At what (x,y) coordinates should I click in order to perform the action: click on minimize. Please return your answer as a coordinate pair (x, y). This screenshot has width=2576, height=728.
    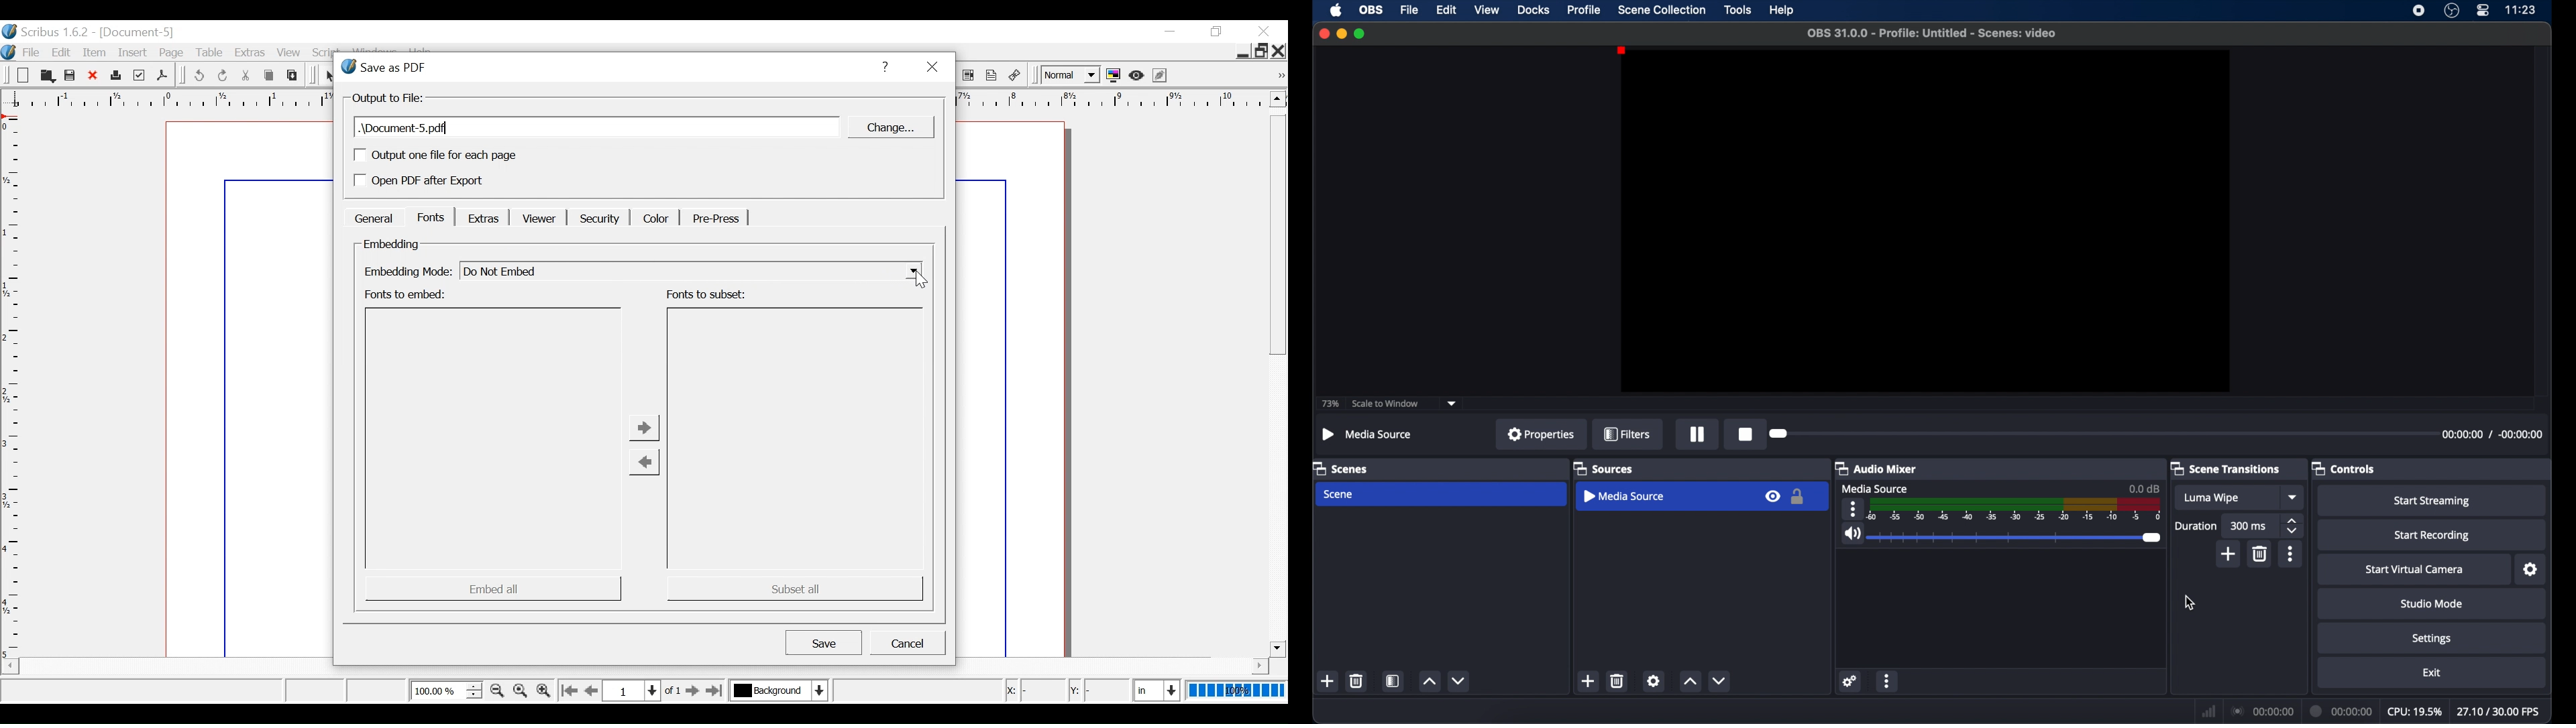
    Looking at the image, I should click on (1241, 53).